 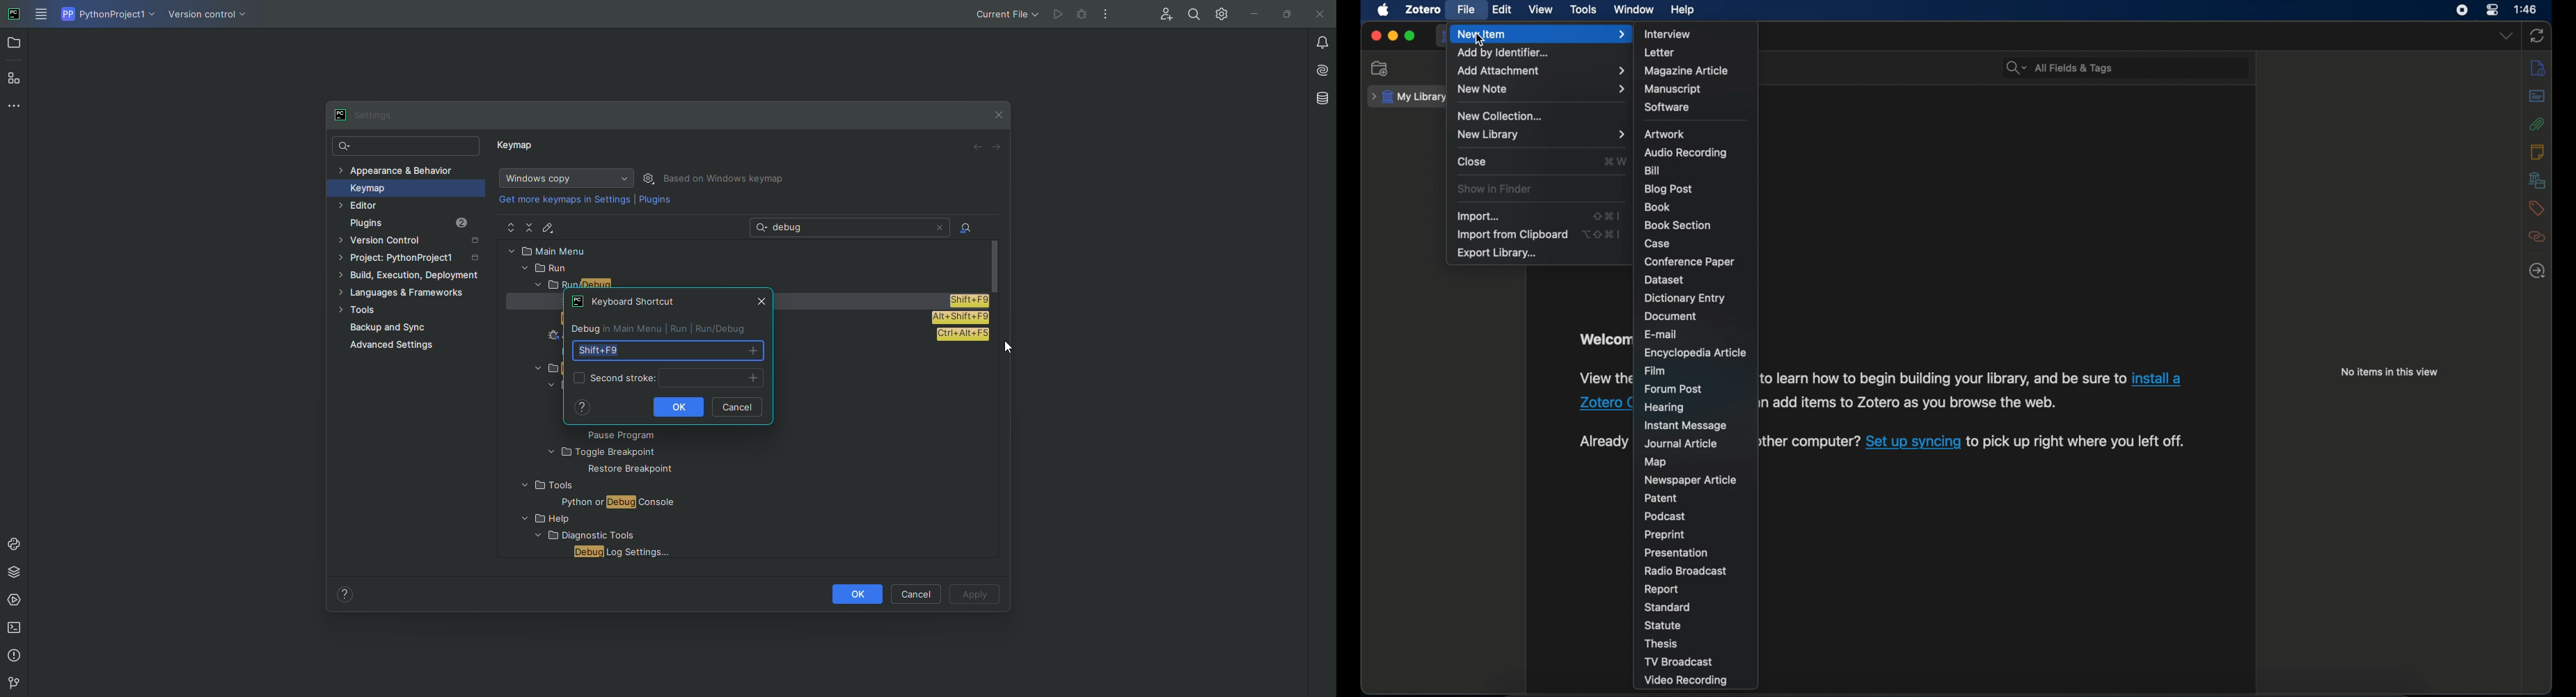 I want to click on add by identifier, so click(x=1504, y=54).